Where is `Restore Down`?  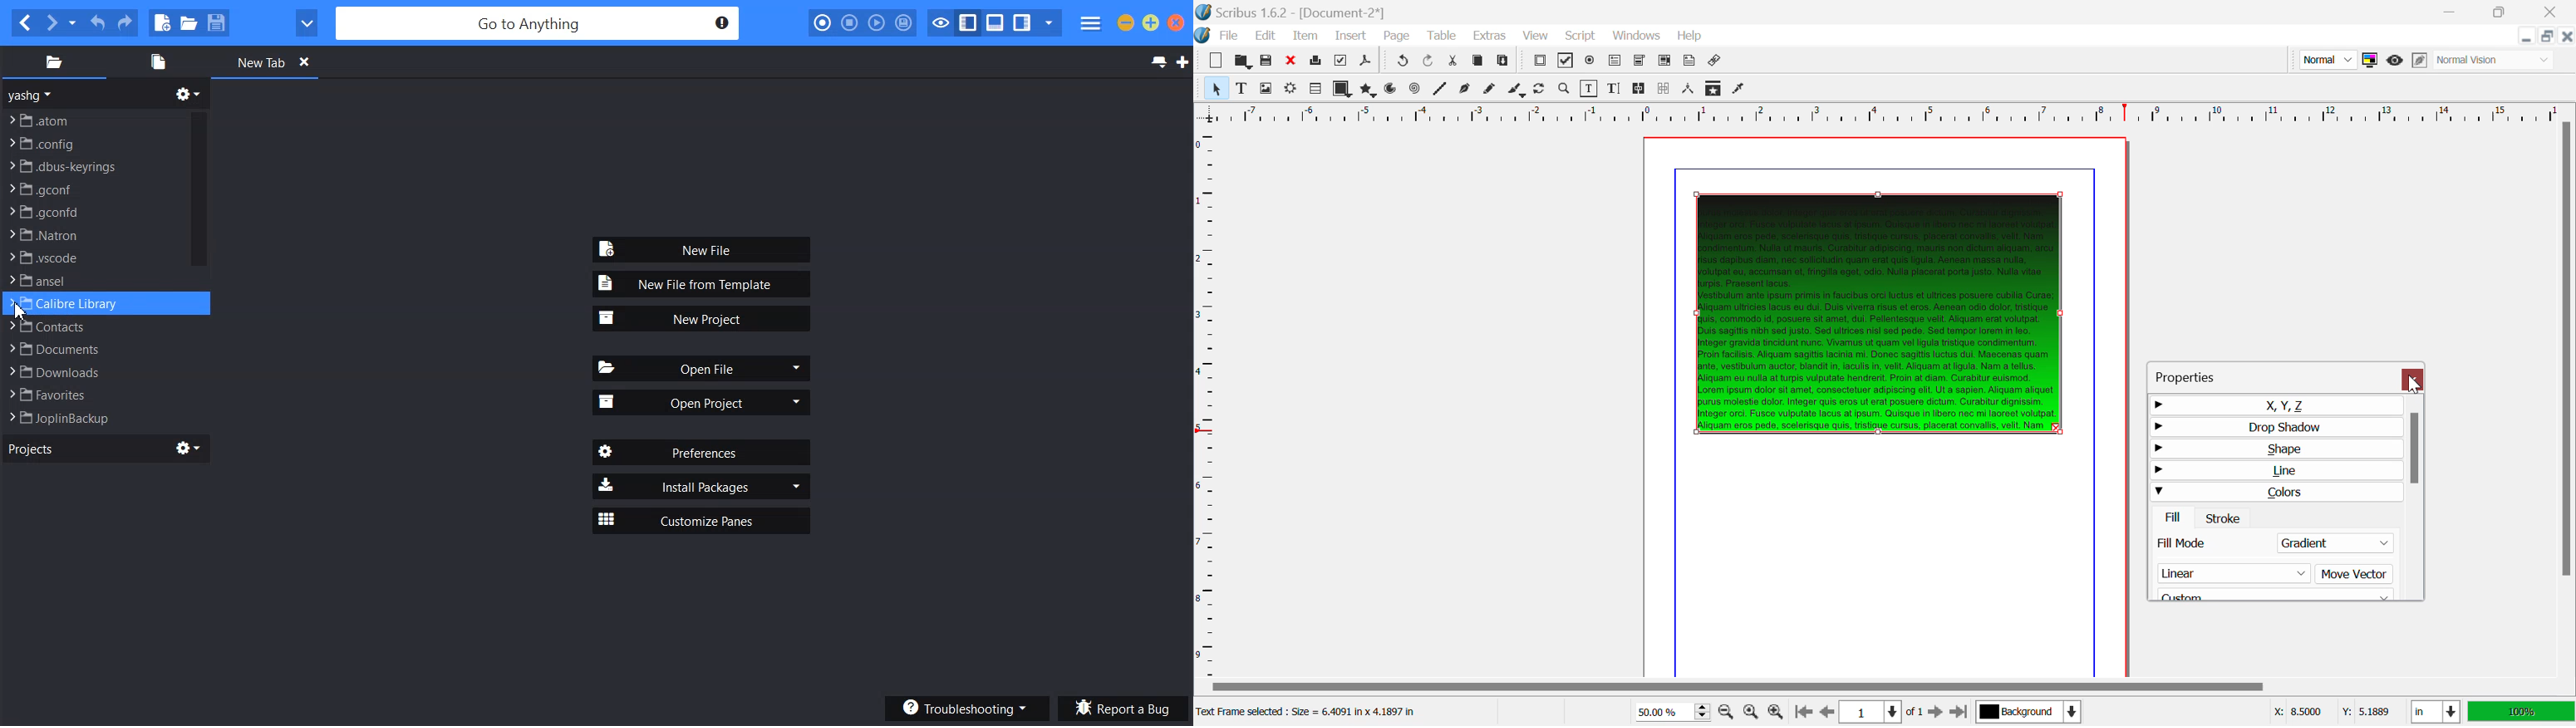
Restore Down is located at coordinates (2528, 36).